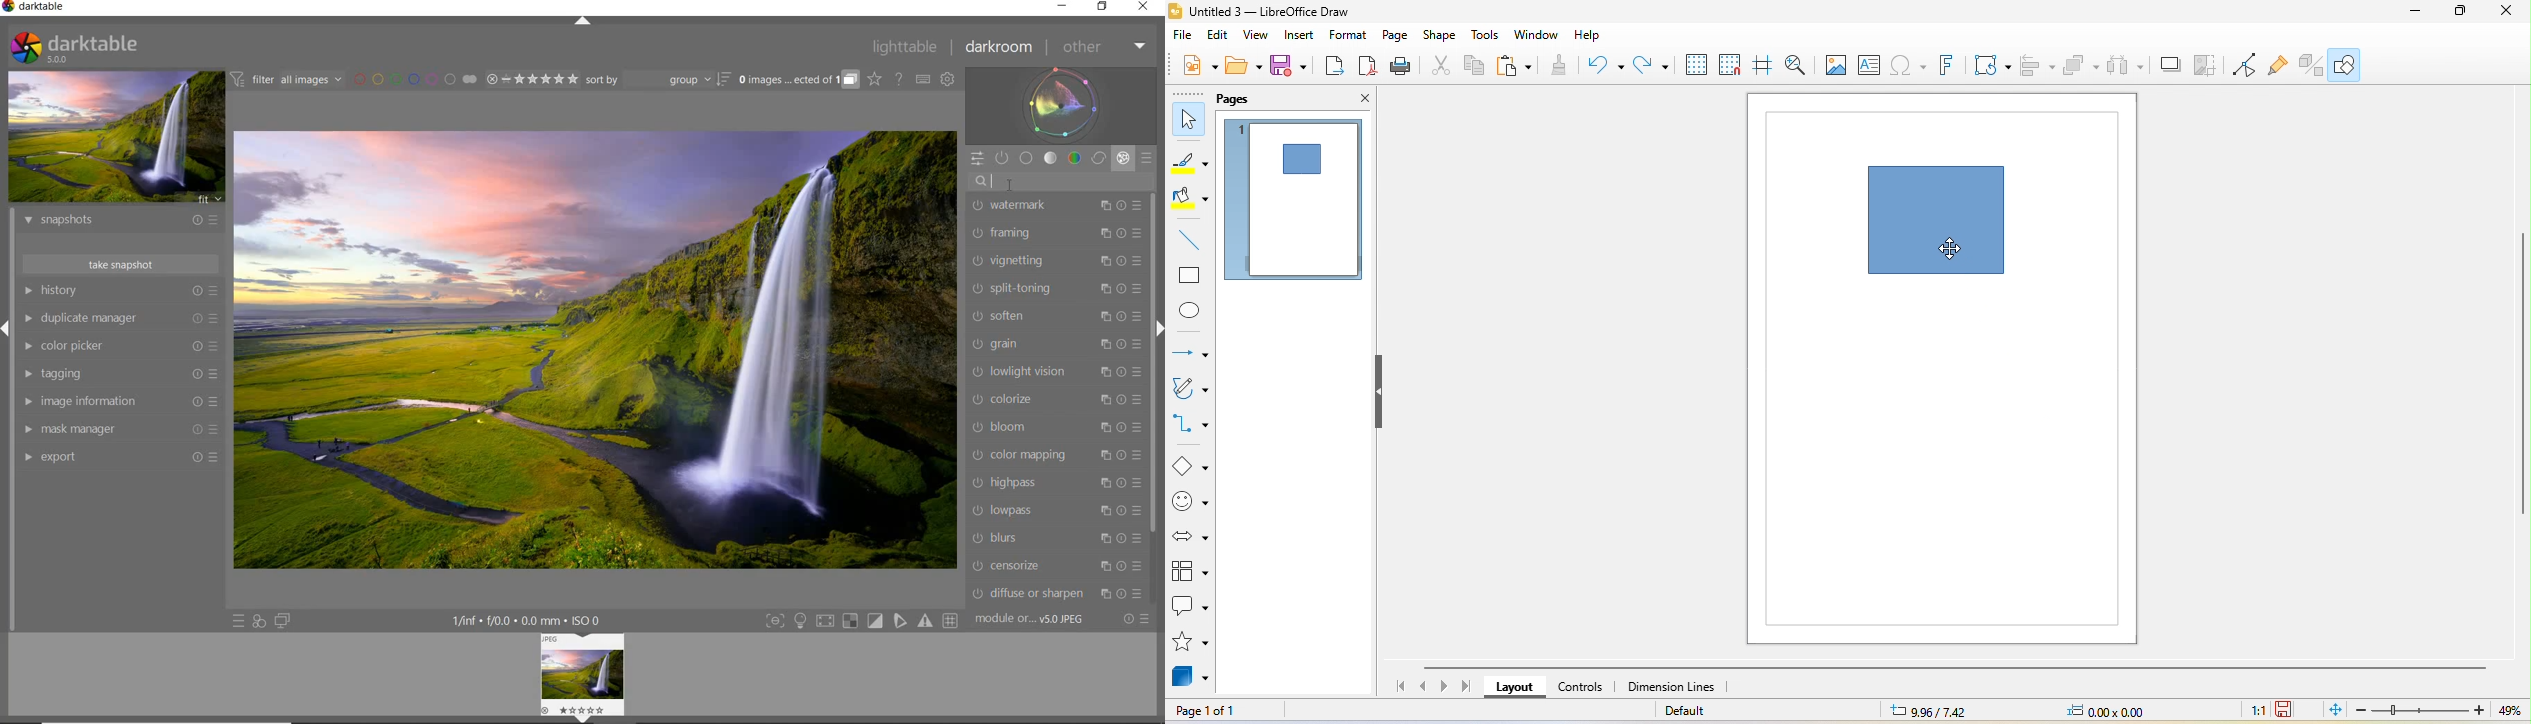  I want to click on watermark, so click(1055, 207).